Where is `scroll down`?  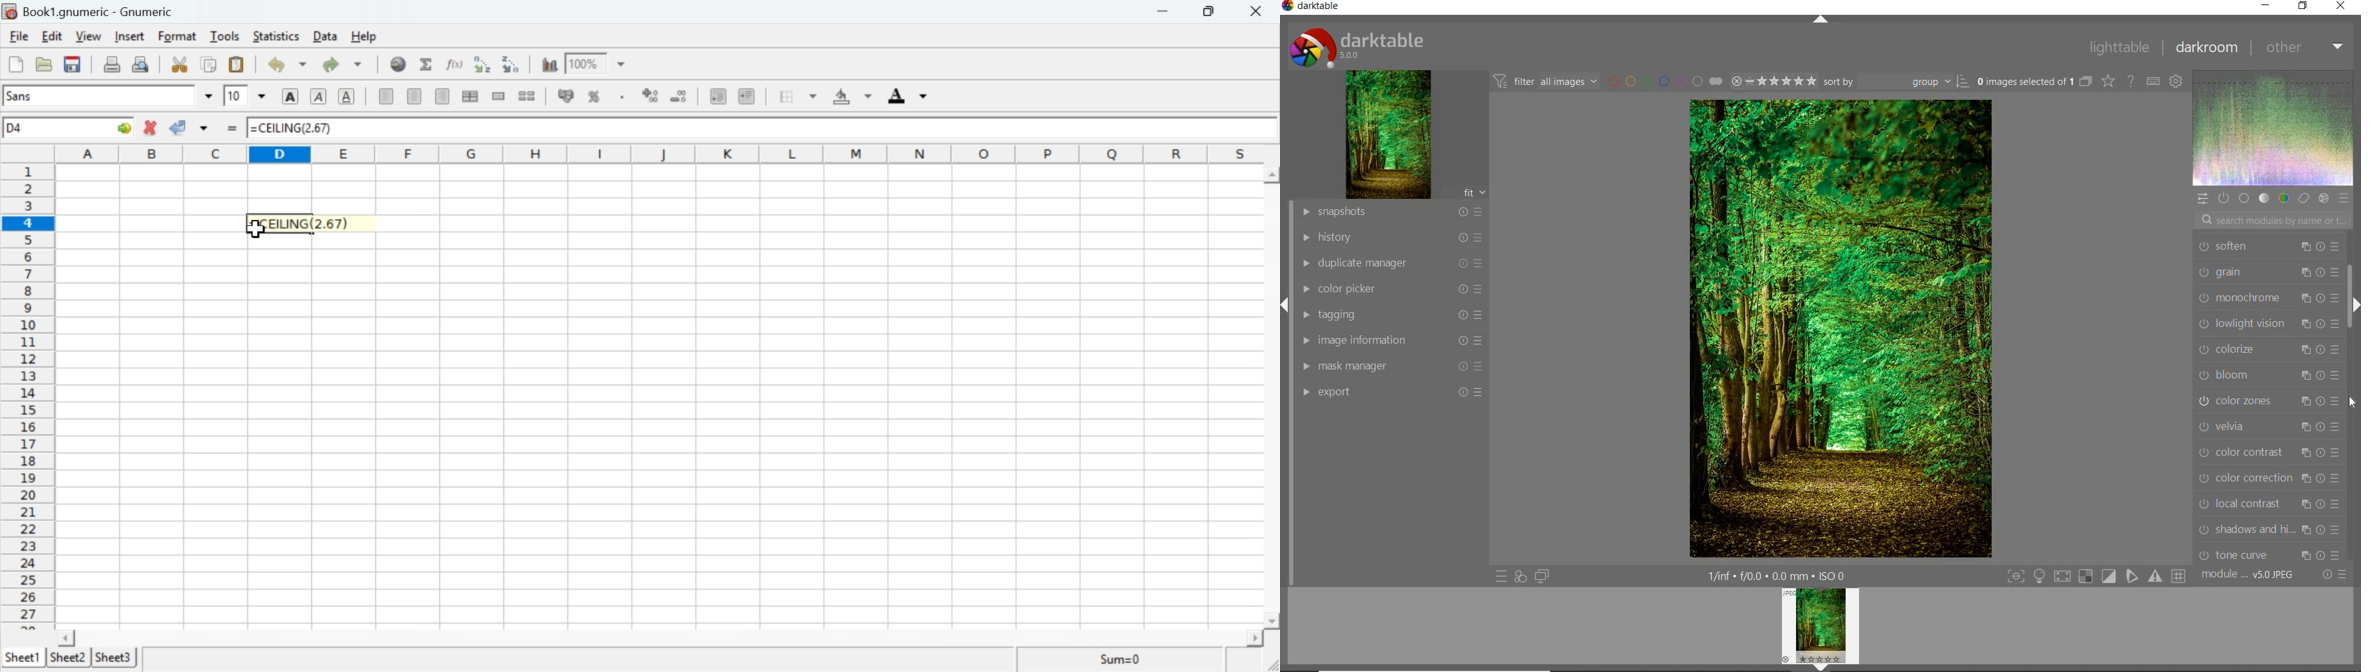 scroll down is located at coordinates (1272, 621).